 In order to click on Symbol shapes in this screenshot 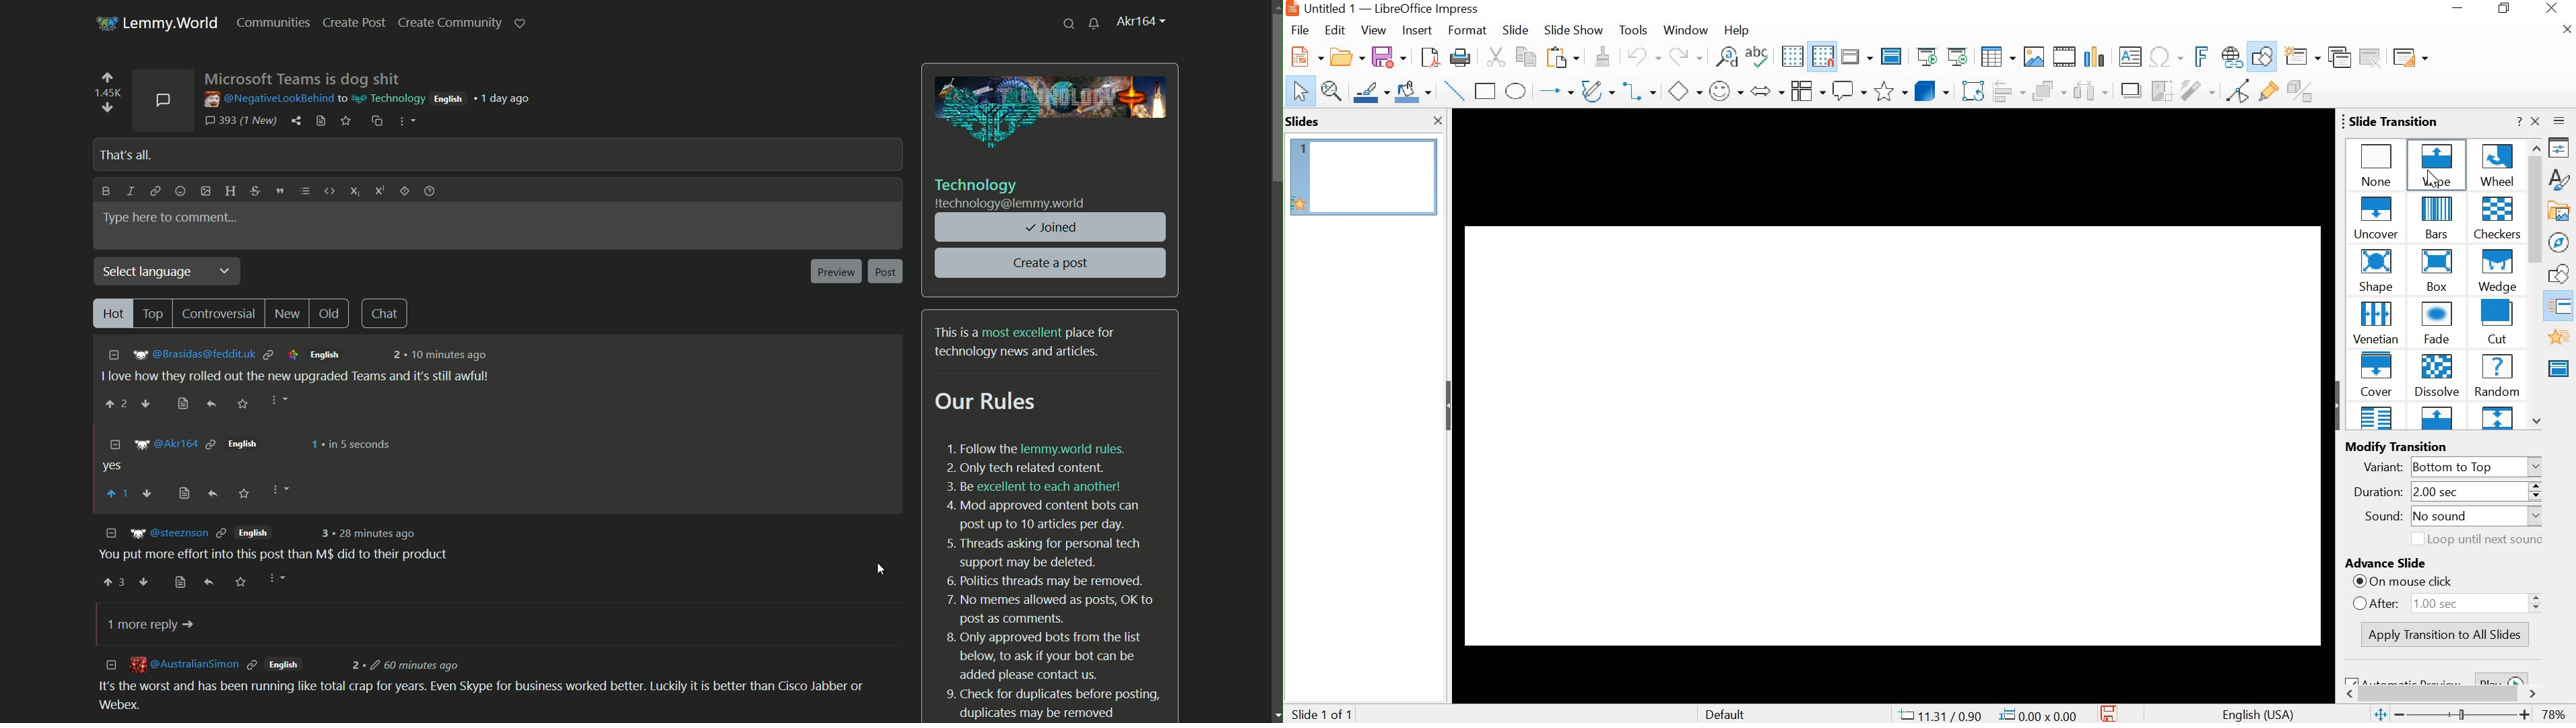, I will do `click(1725, 90)`.